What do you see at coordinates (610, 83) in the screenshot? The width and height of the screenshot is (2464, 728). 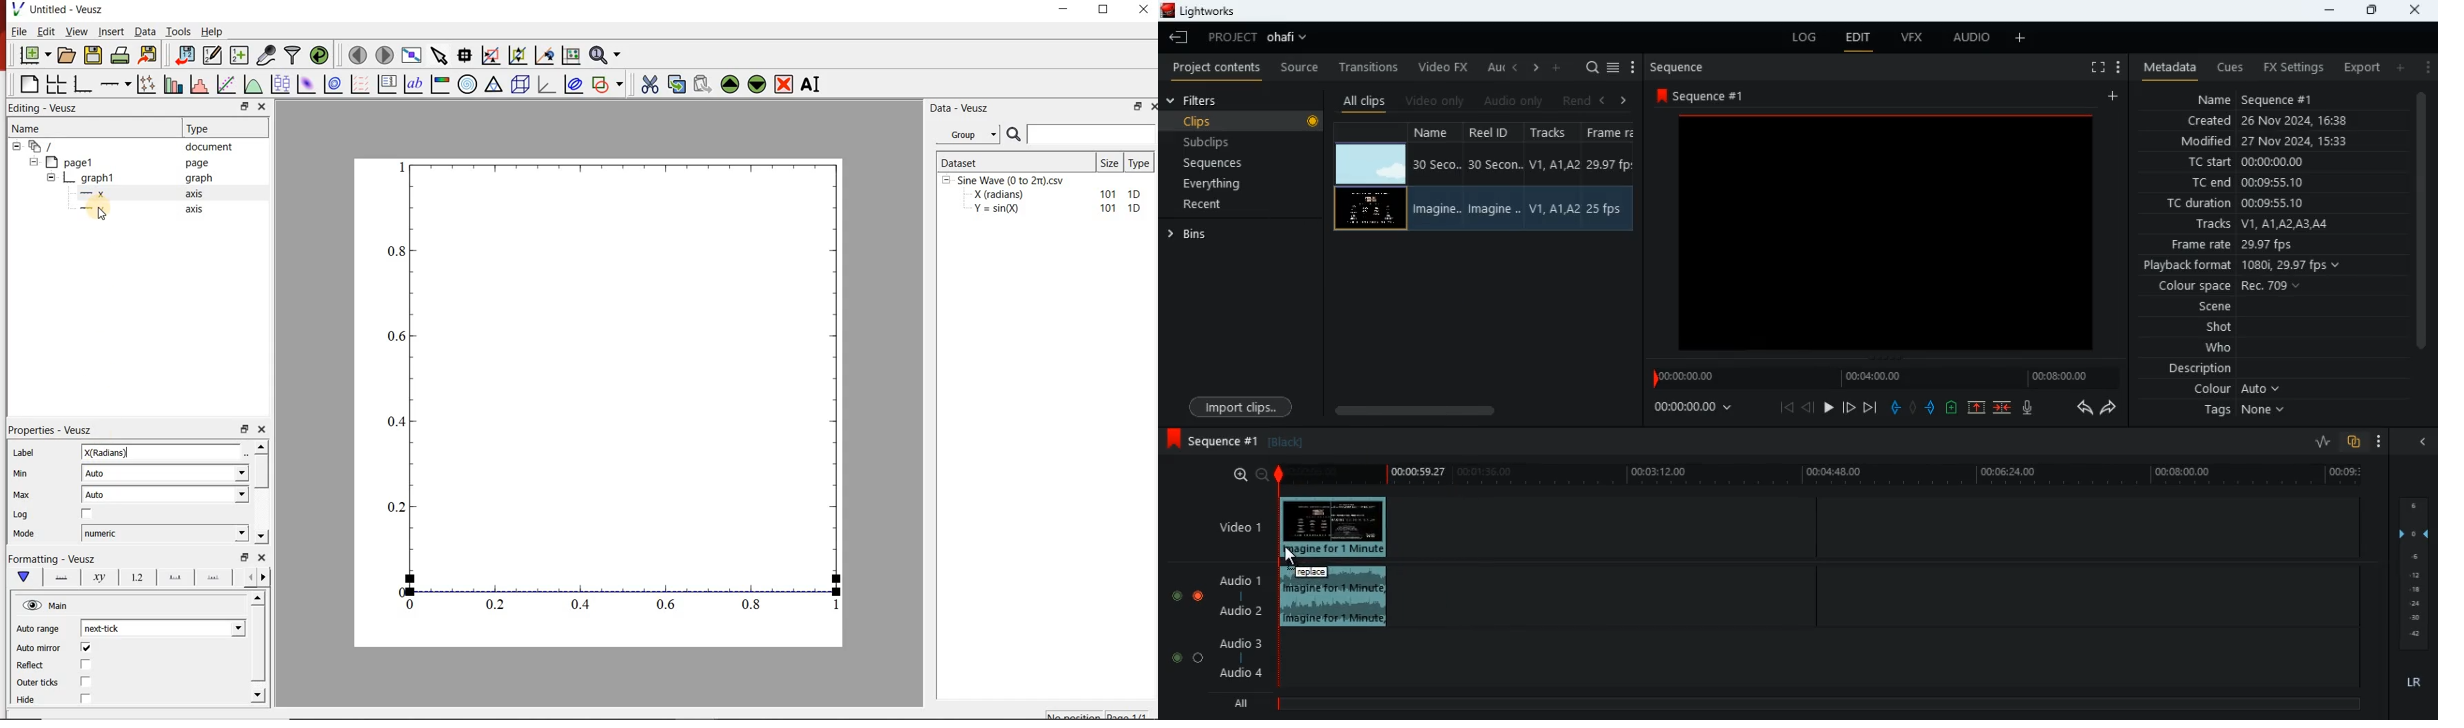 I see `add a shape to the plot` at bounding box center [610, 83].